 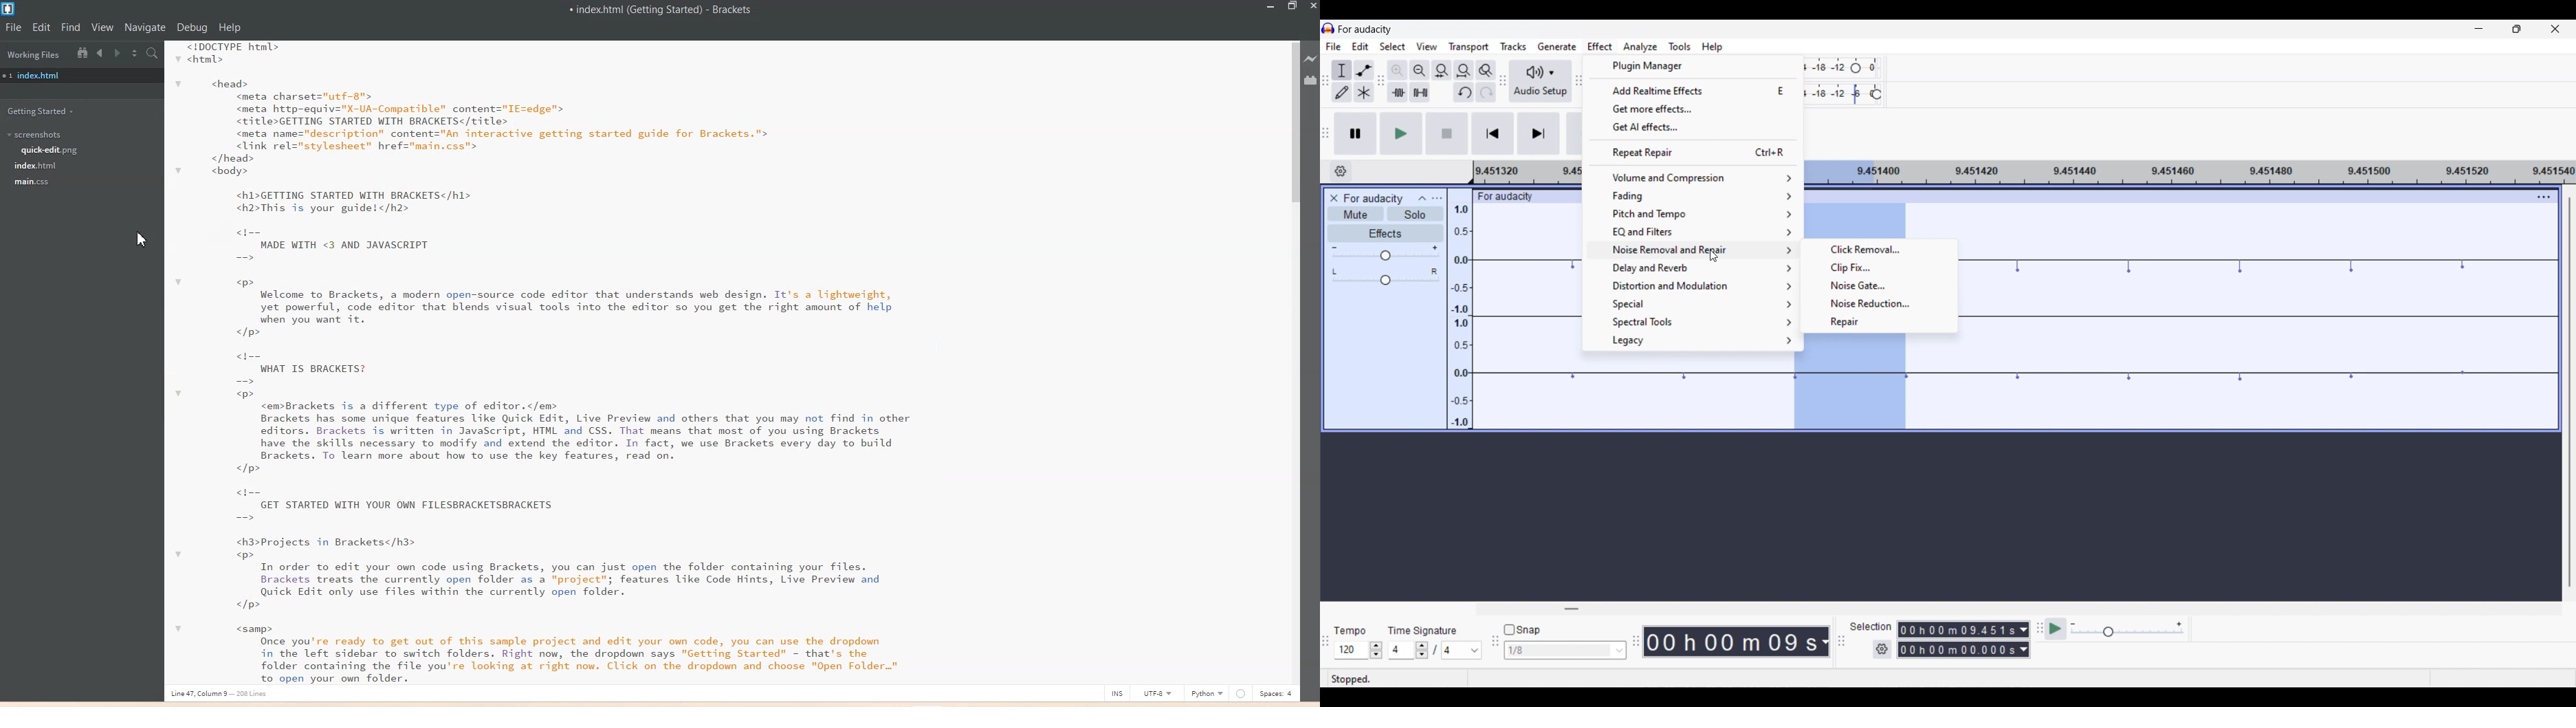 I want to click on Close interface, so click(x=2556, y=29).